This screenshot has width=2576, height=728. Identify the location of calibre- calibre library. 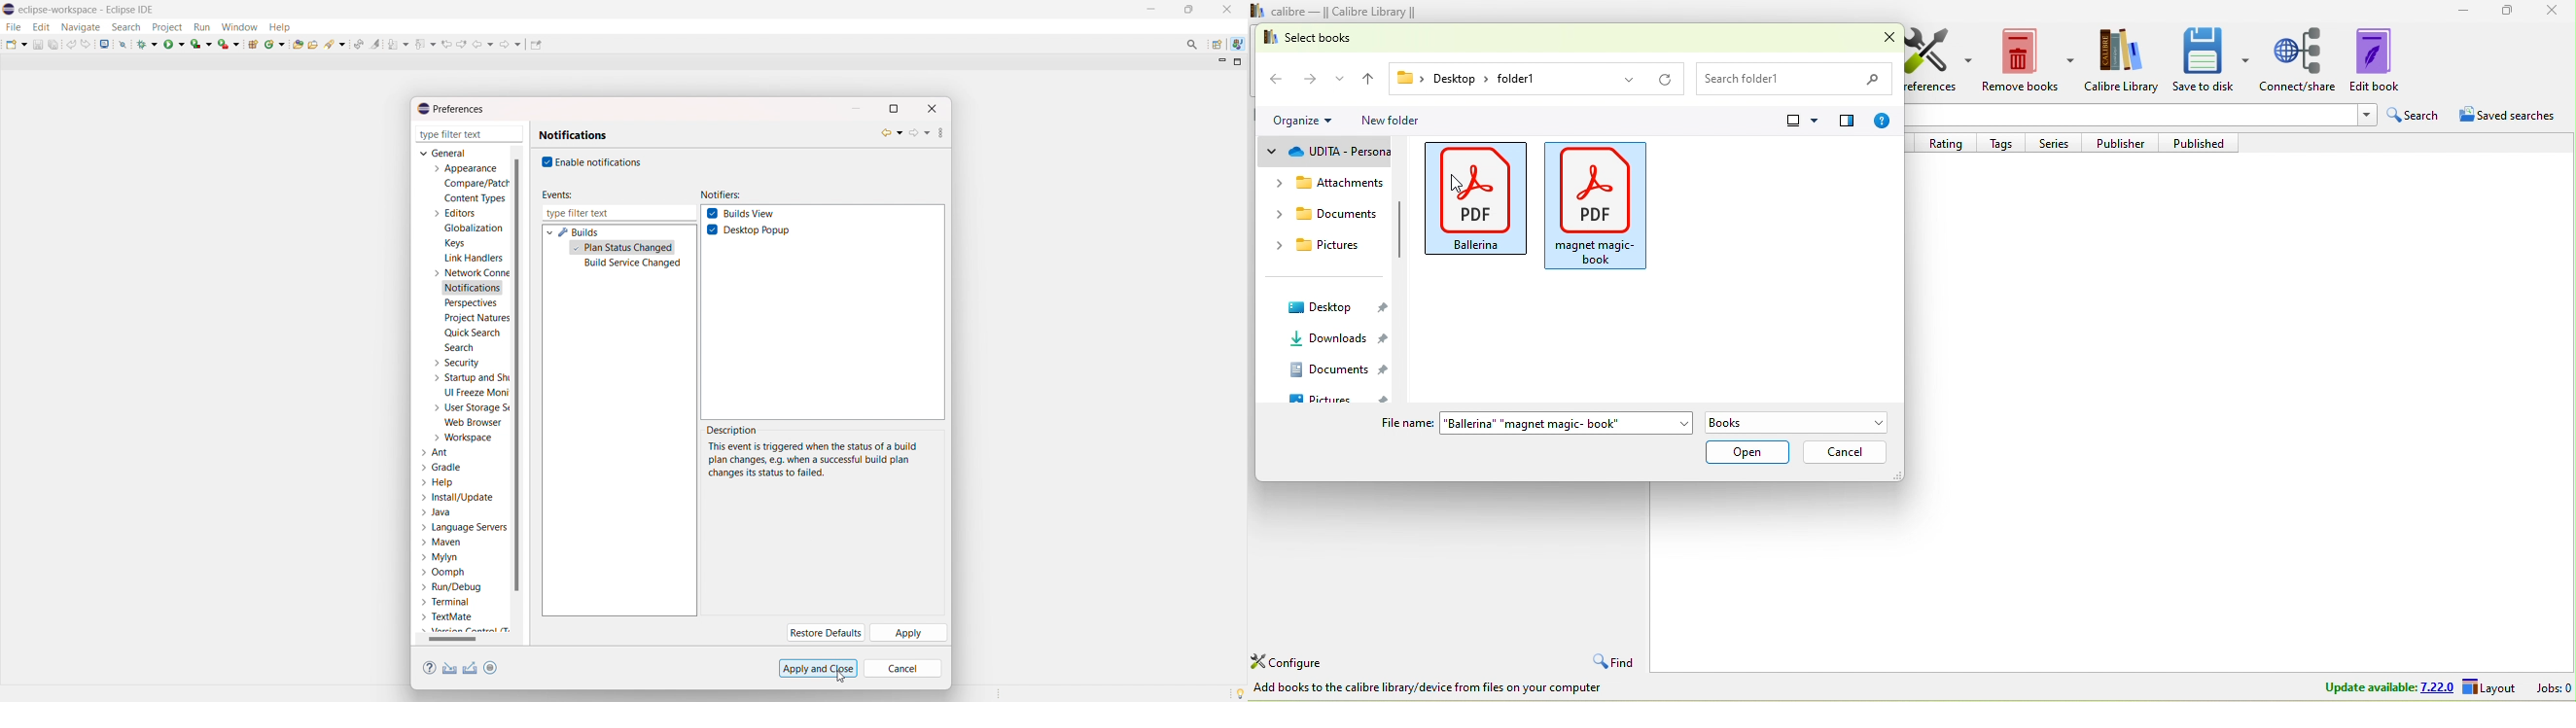
(1350, 11).